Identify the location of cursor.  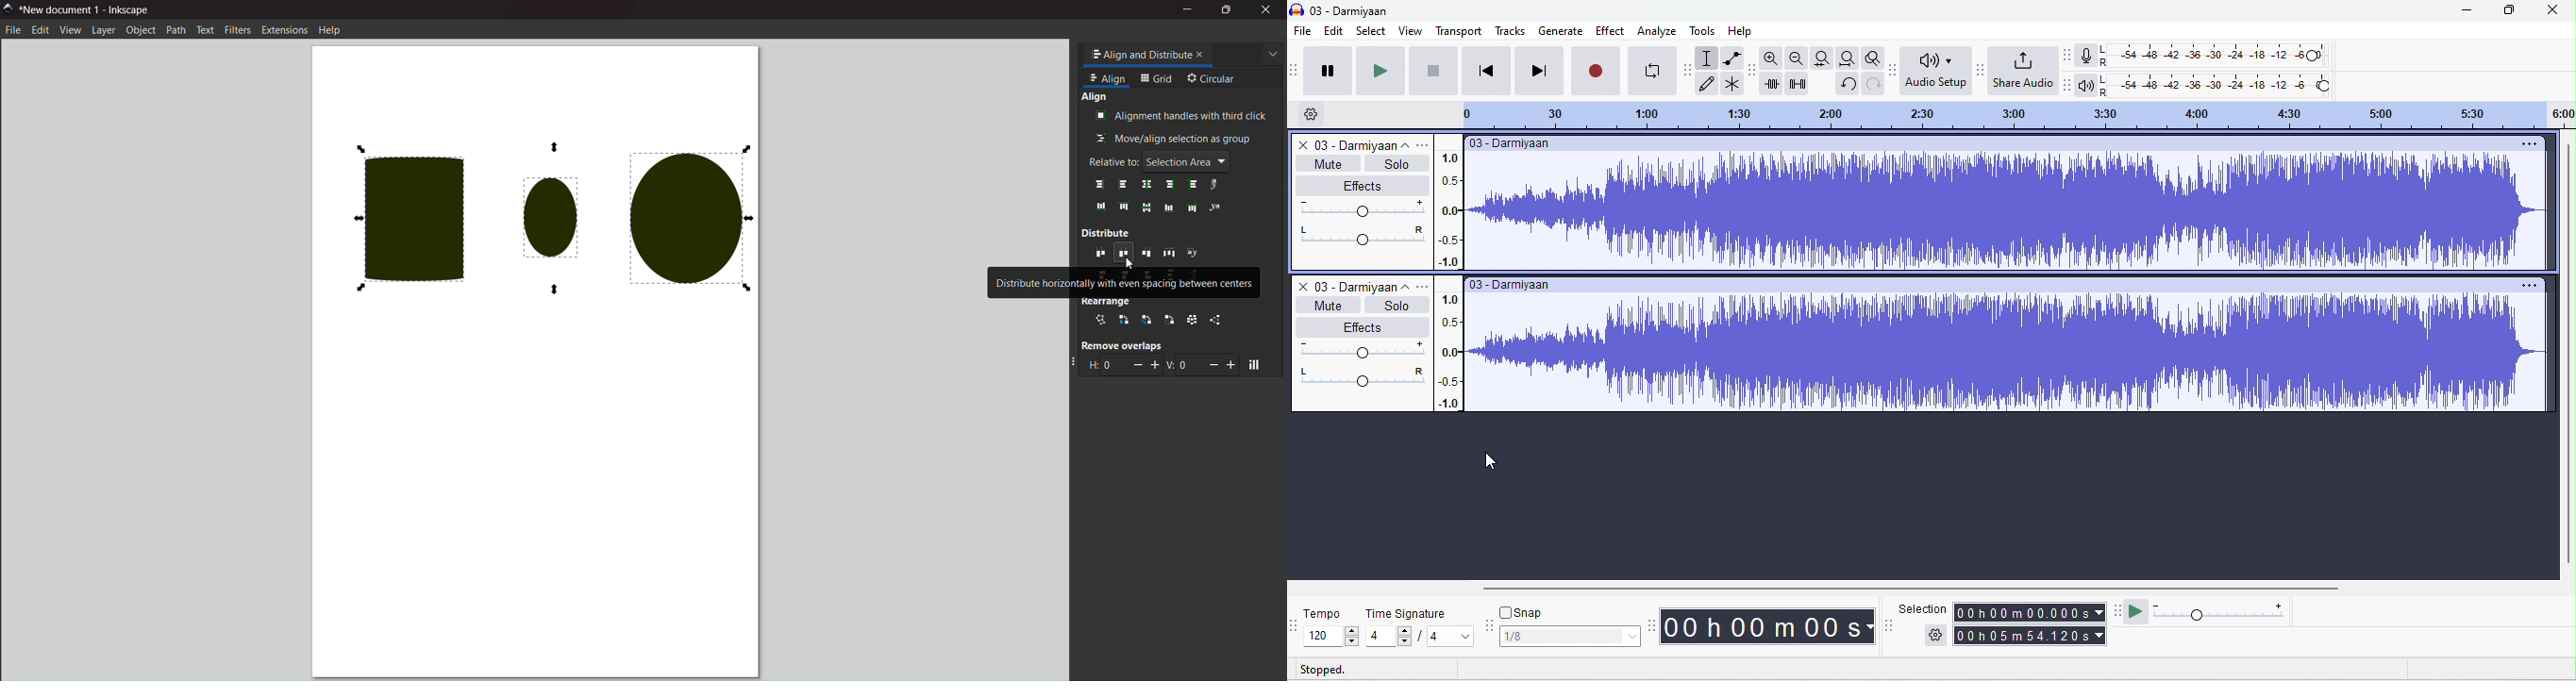
(1129, 263).